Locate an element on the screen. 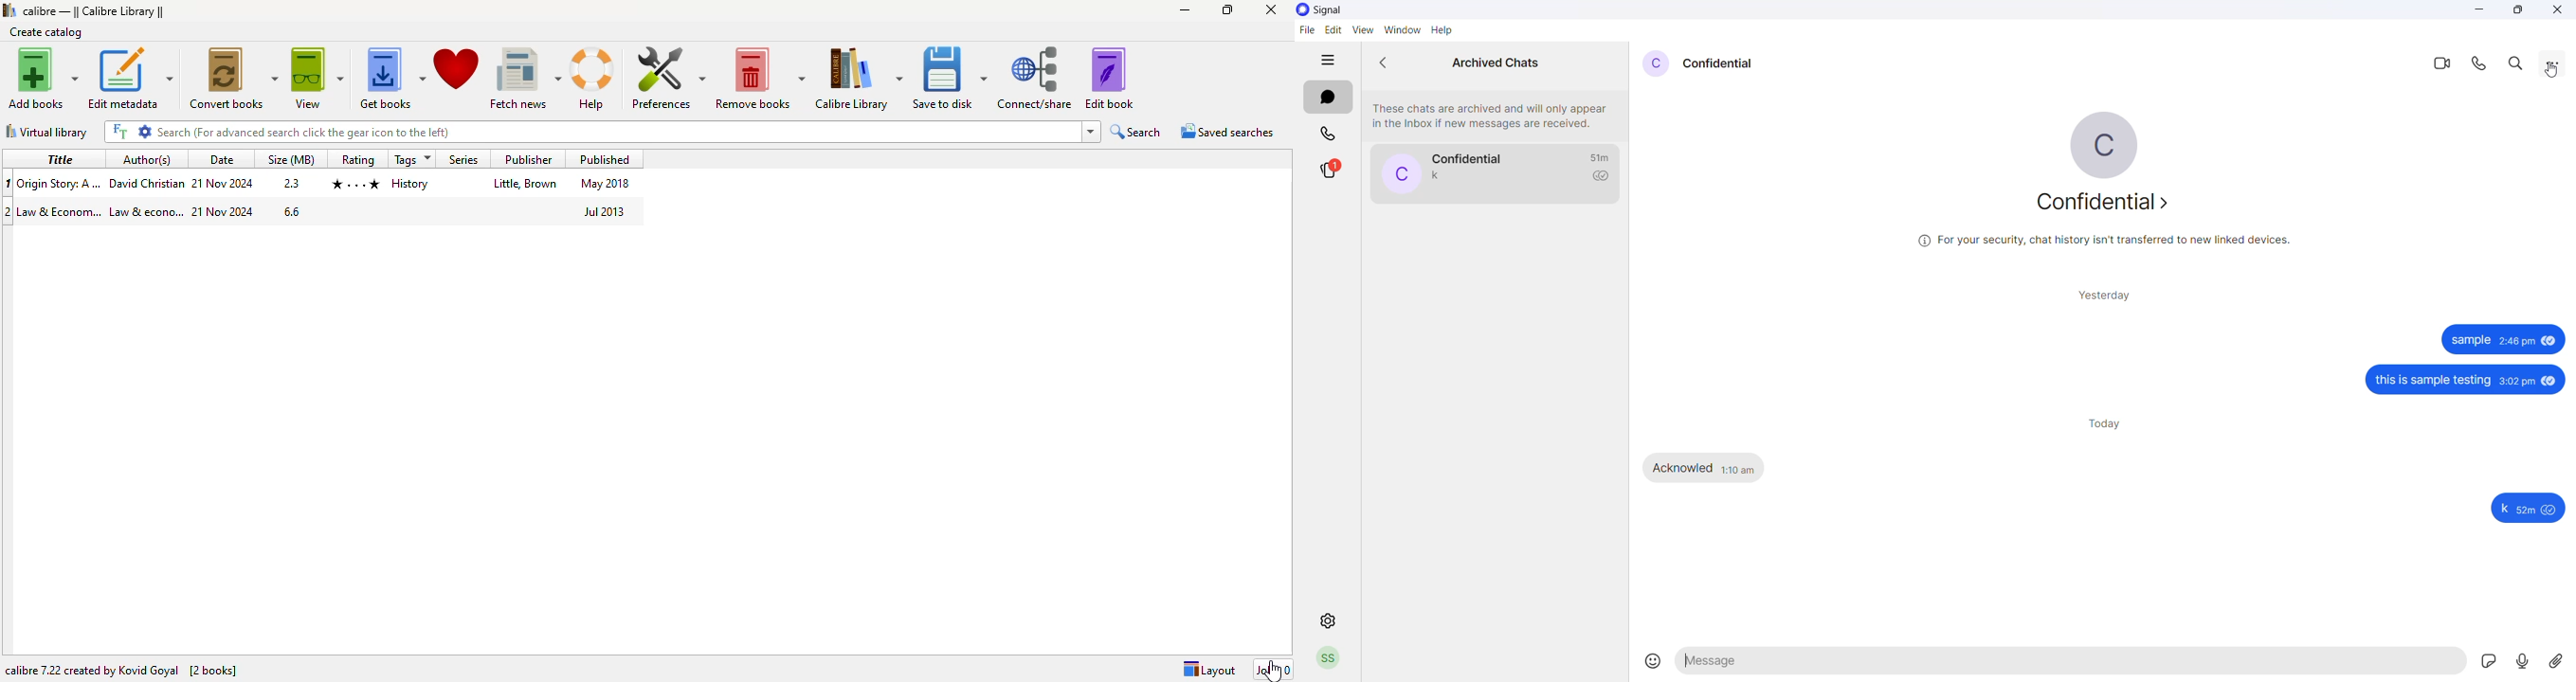 The width and height of the screenshot is (2576, 700). minimize is located at coordinates (2477, 11).